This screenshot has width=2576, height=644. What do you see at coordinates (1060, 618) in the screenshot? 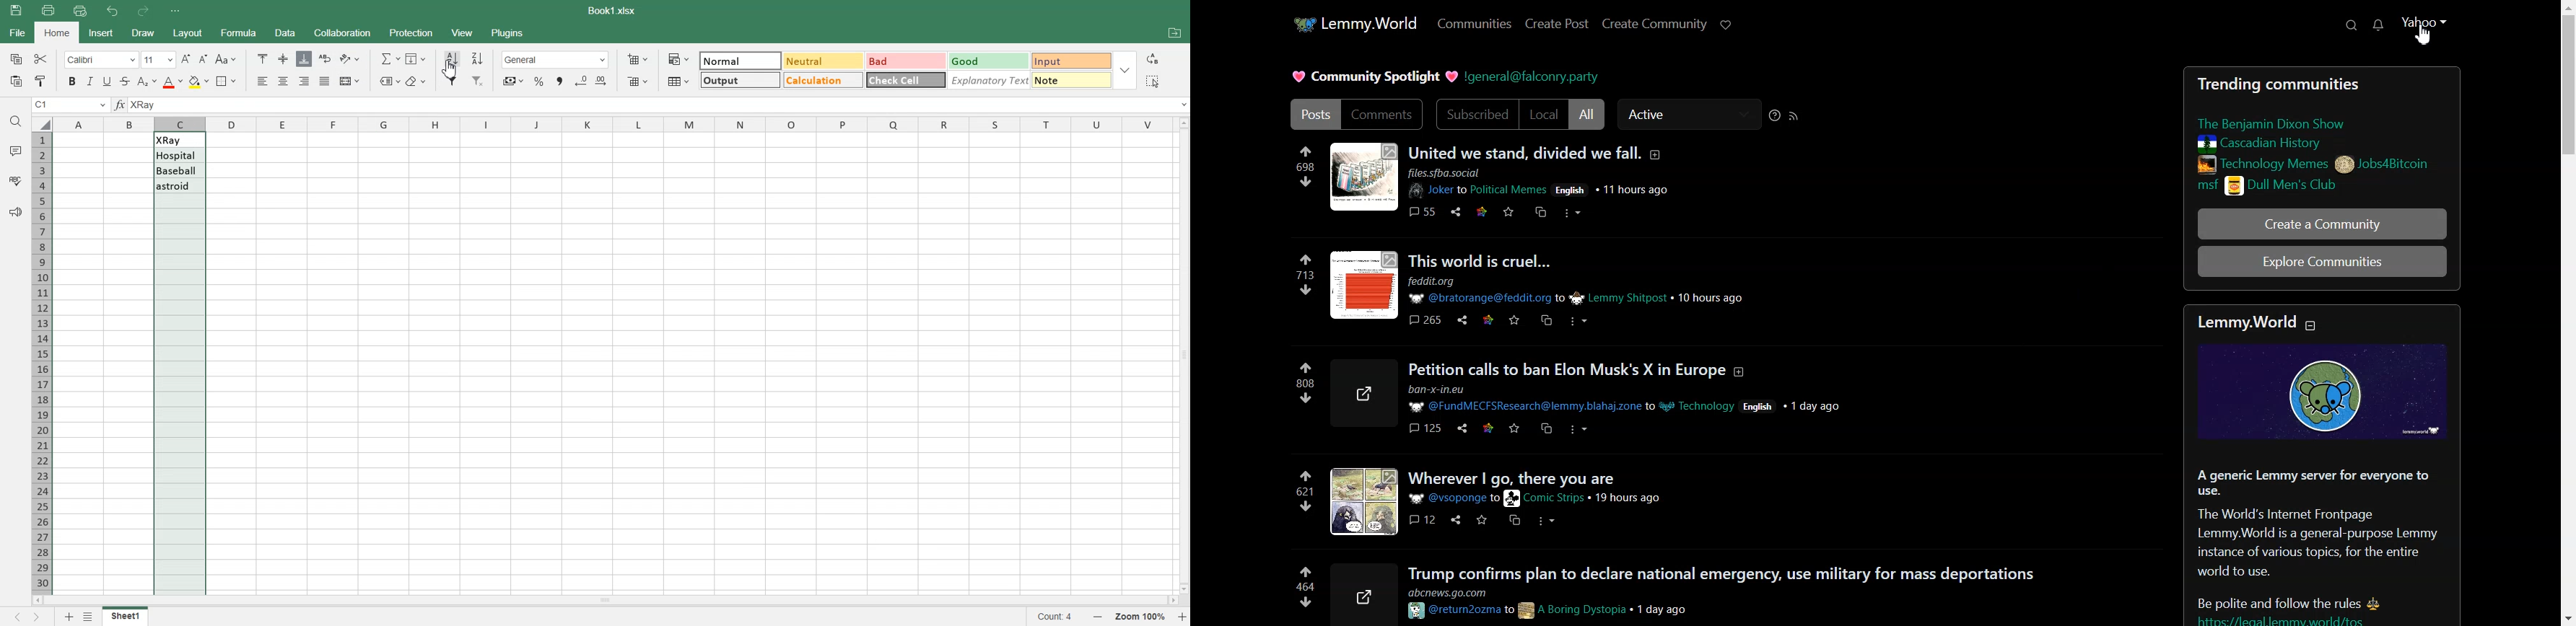
I see `count: 4` at bounding box center [1060, 618].